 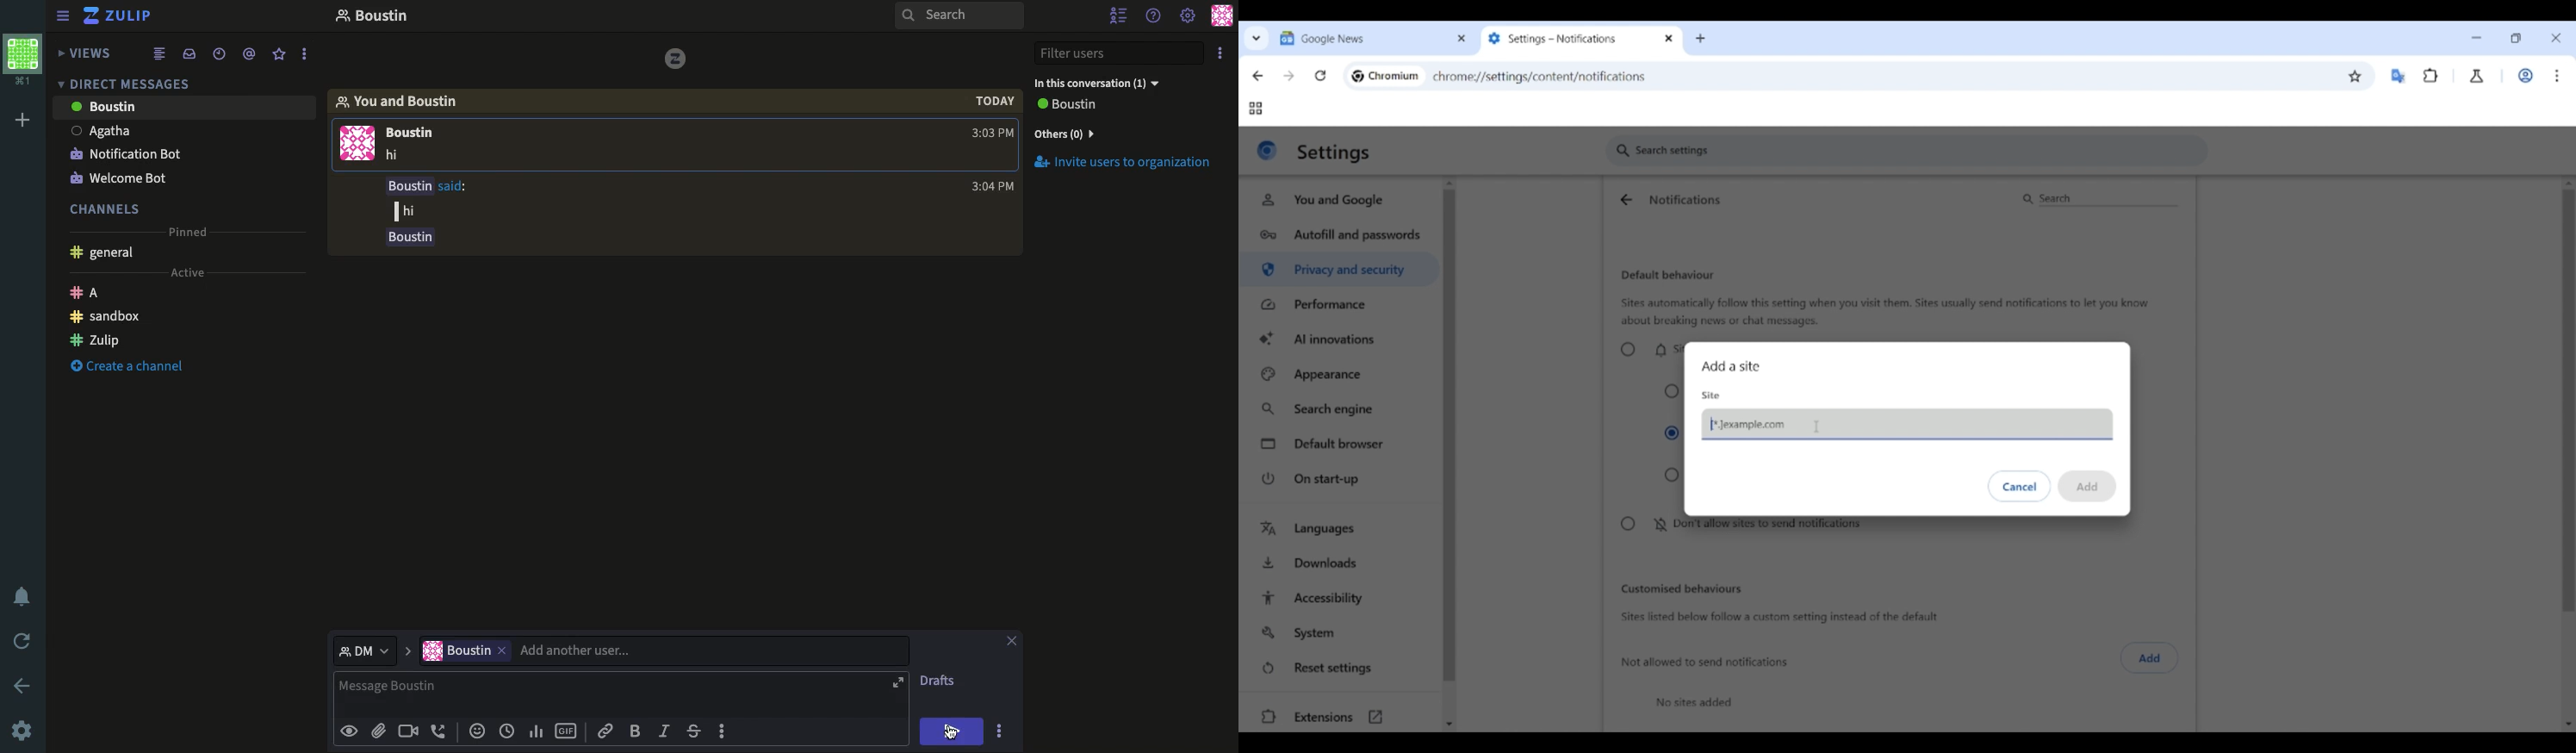 What do you see at coordinates (89, 51) in the screenshot?
I see `Views` at bounding box center [89, 51].